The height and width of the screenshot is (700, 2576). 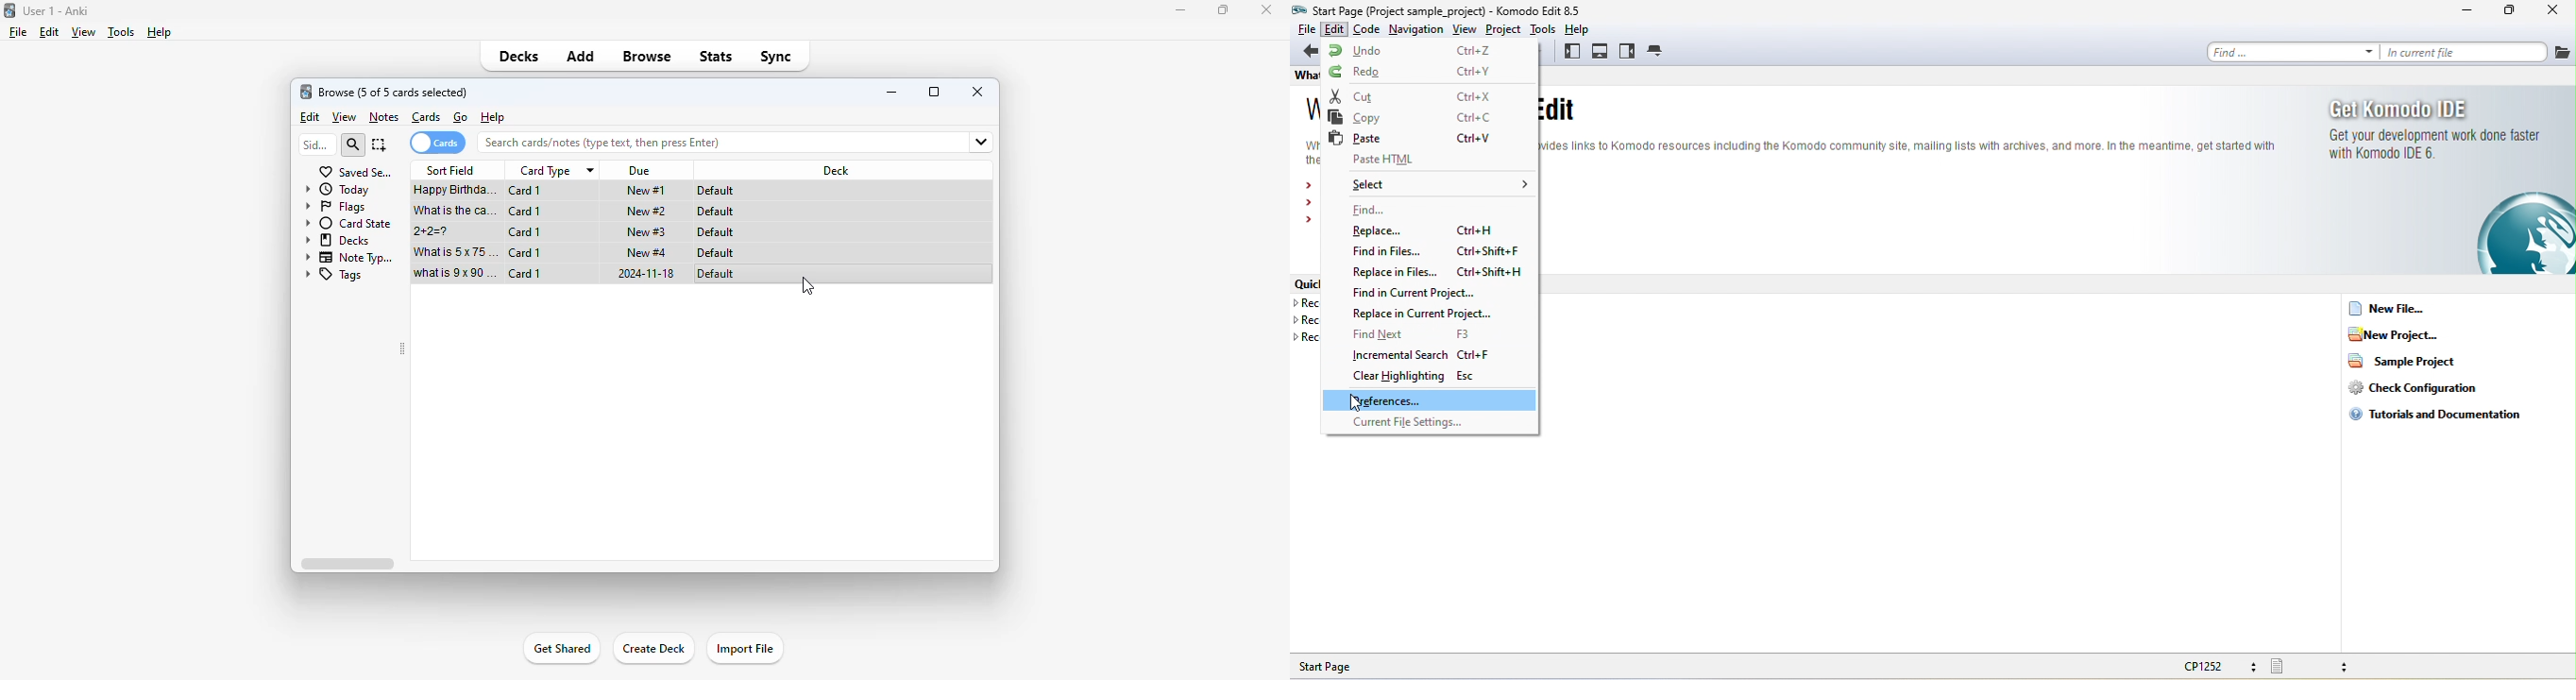 I want to click on select, so click(x=380, y=144).